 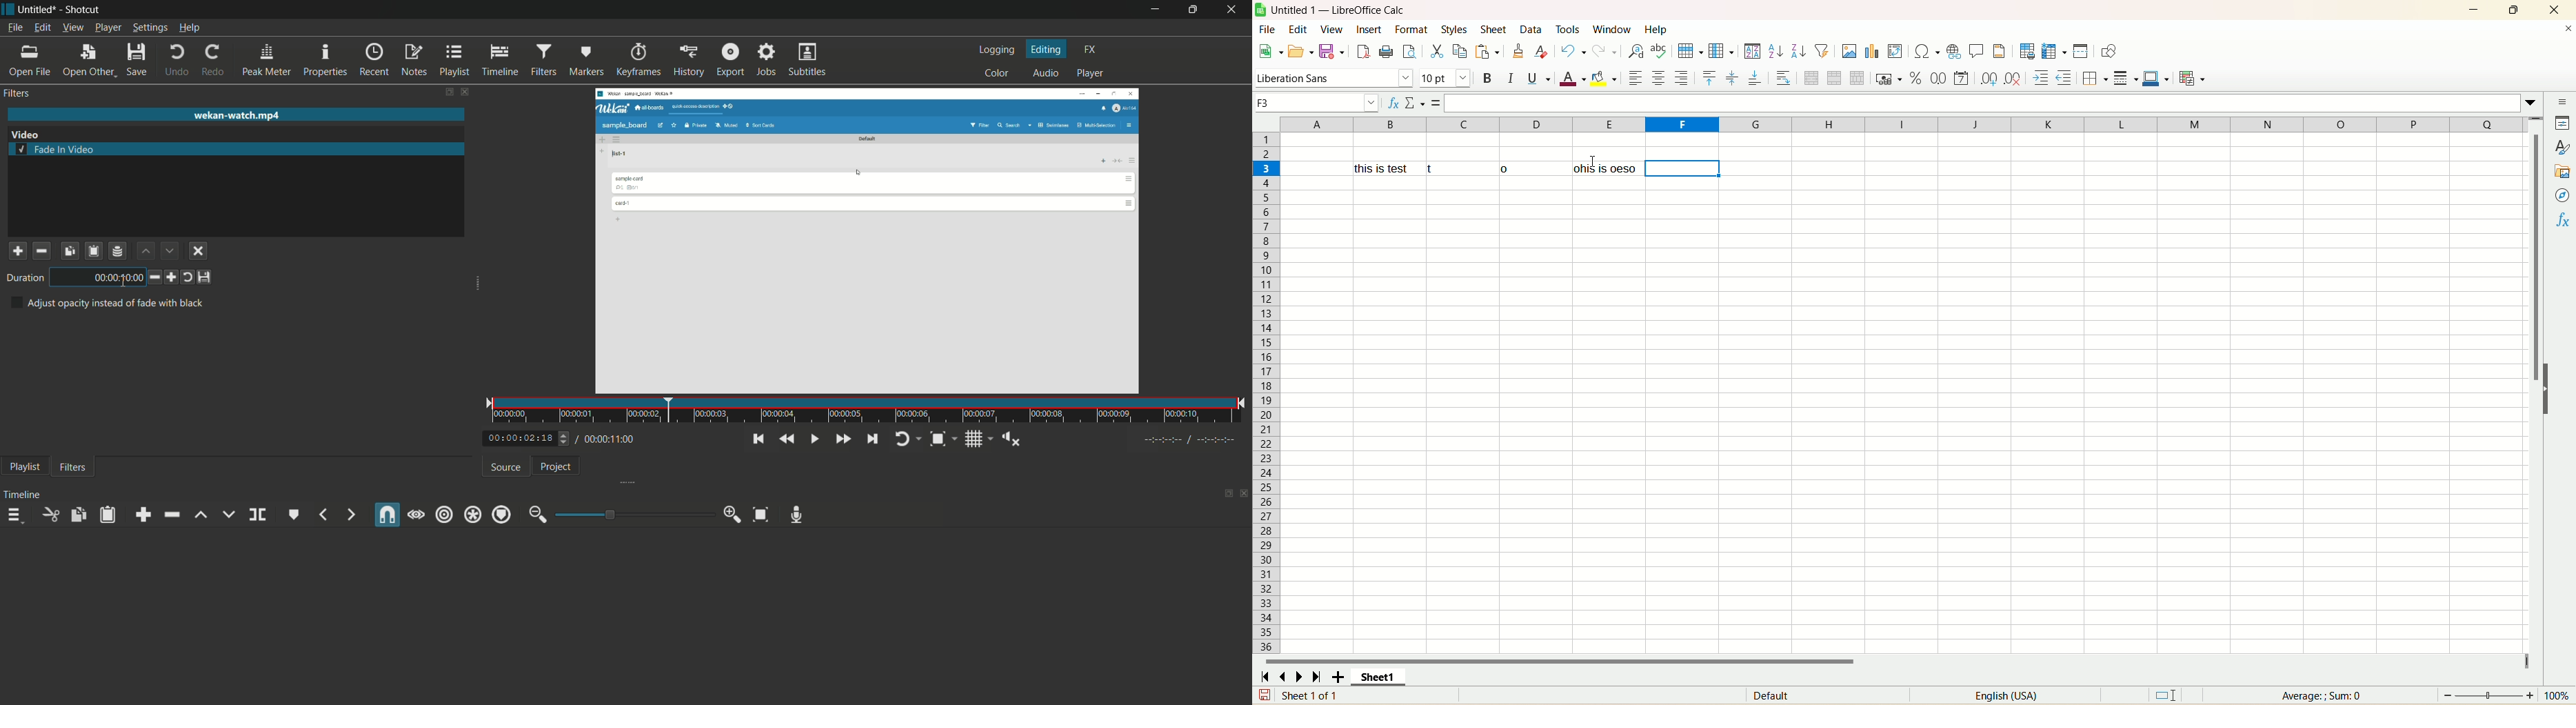 I want to click on copy checked filters, so click(x=78, y=514).